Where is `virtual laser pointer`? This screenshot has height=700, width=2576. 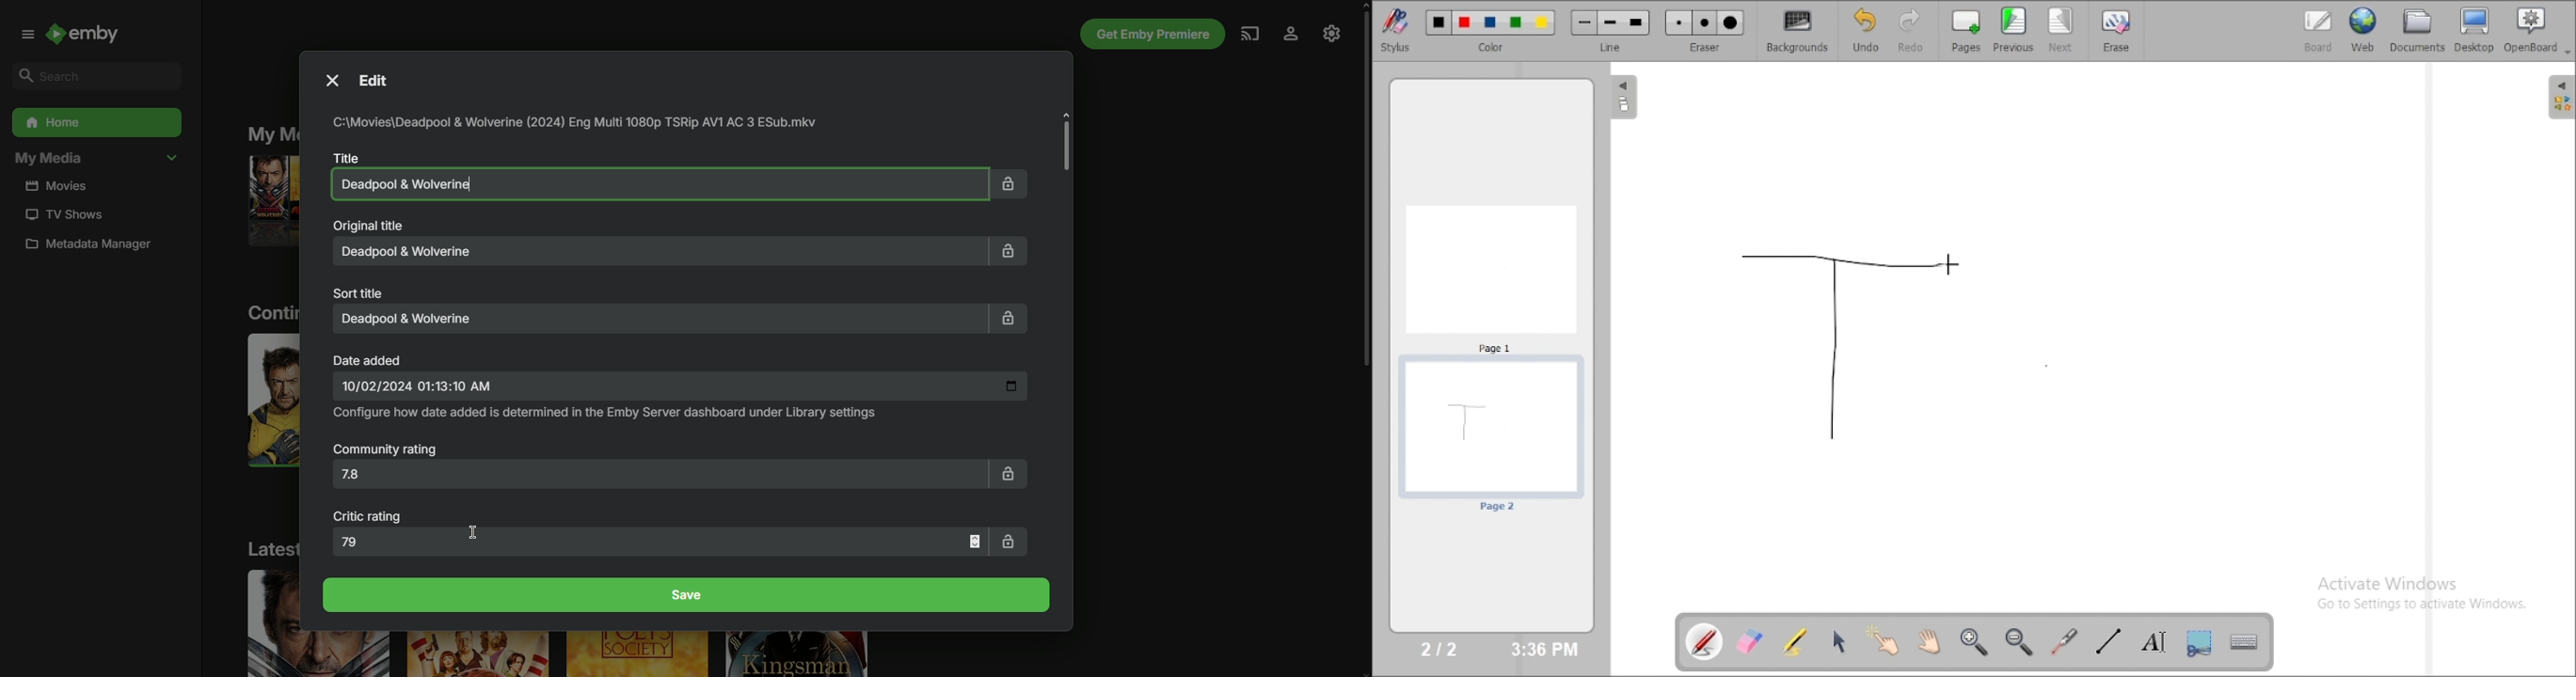
virtual laser pointer is located at coordinates (2064, 641).